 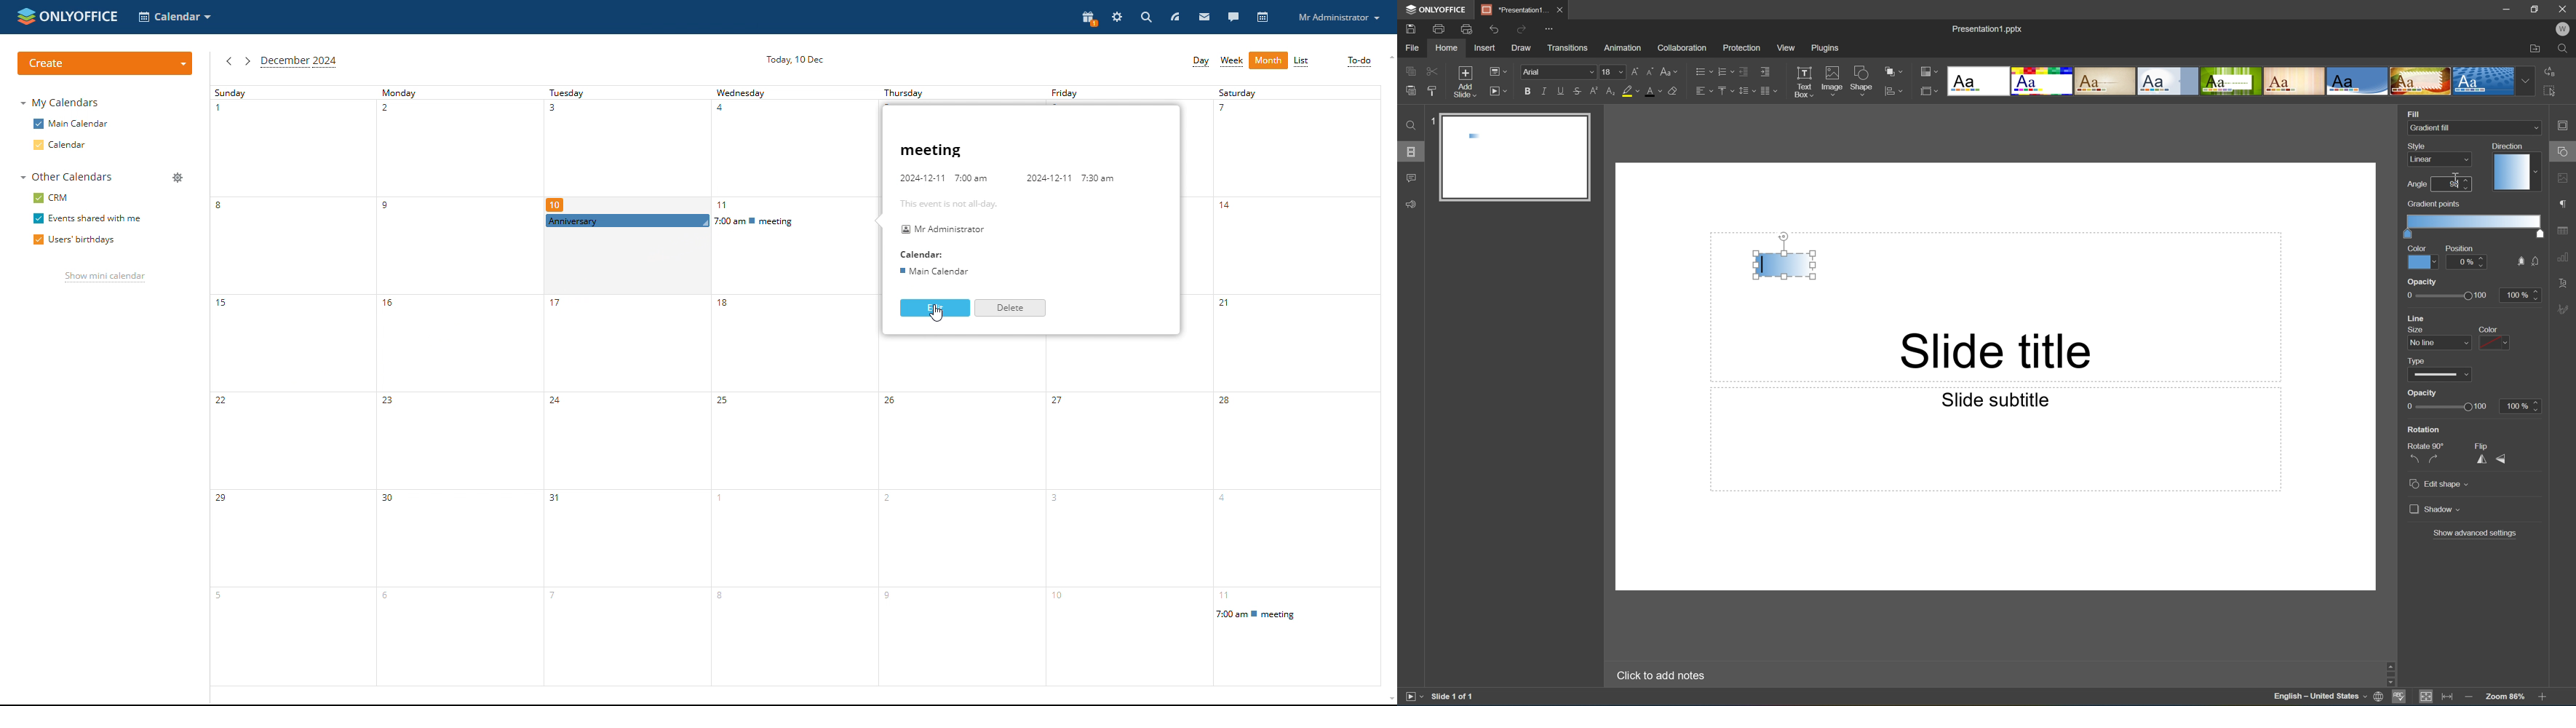 I want to click on Slider, so click(x=2446, y=407).